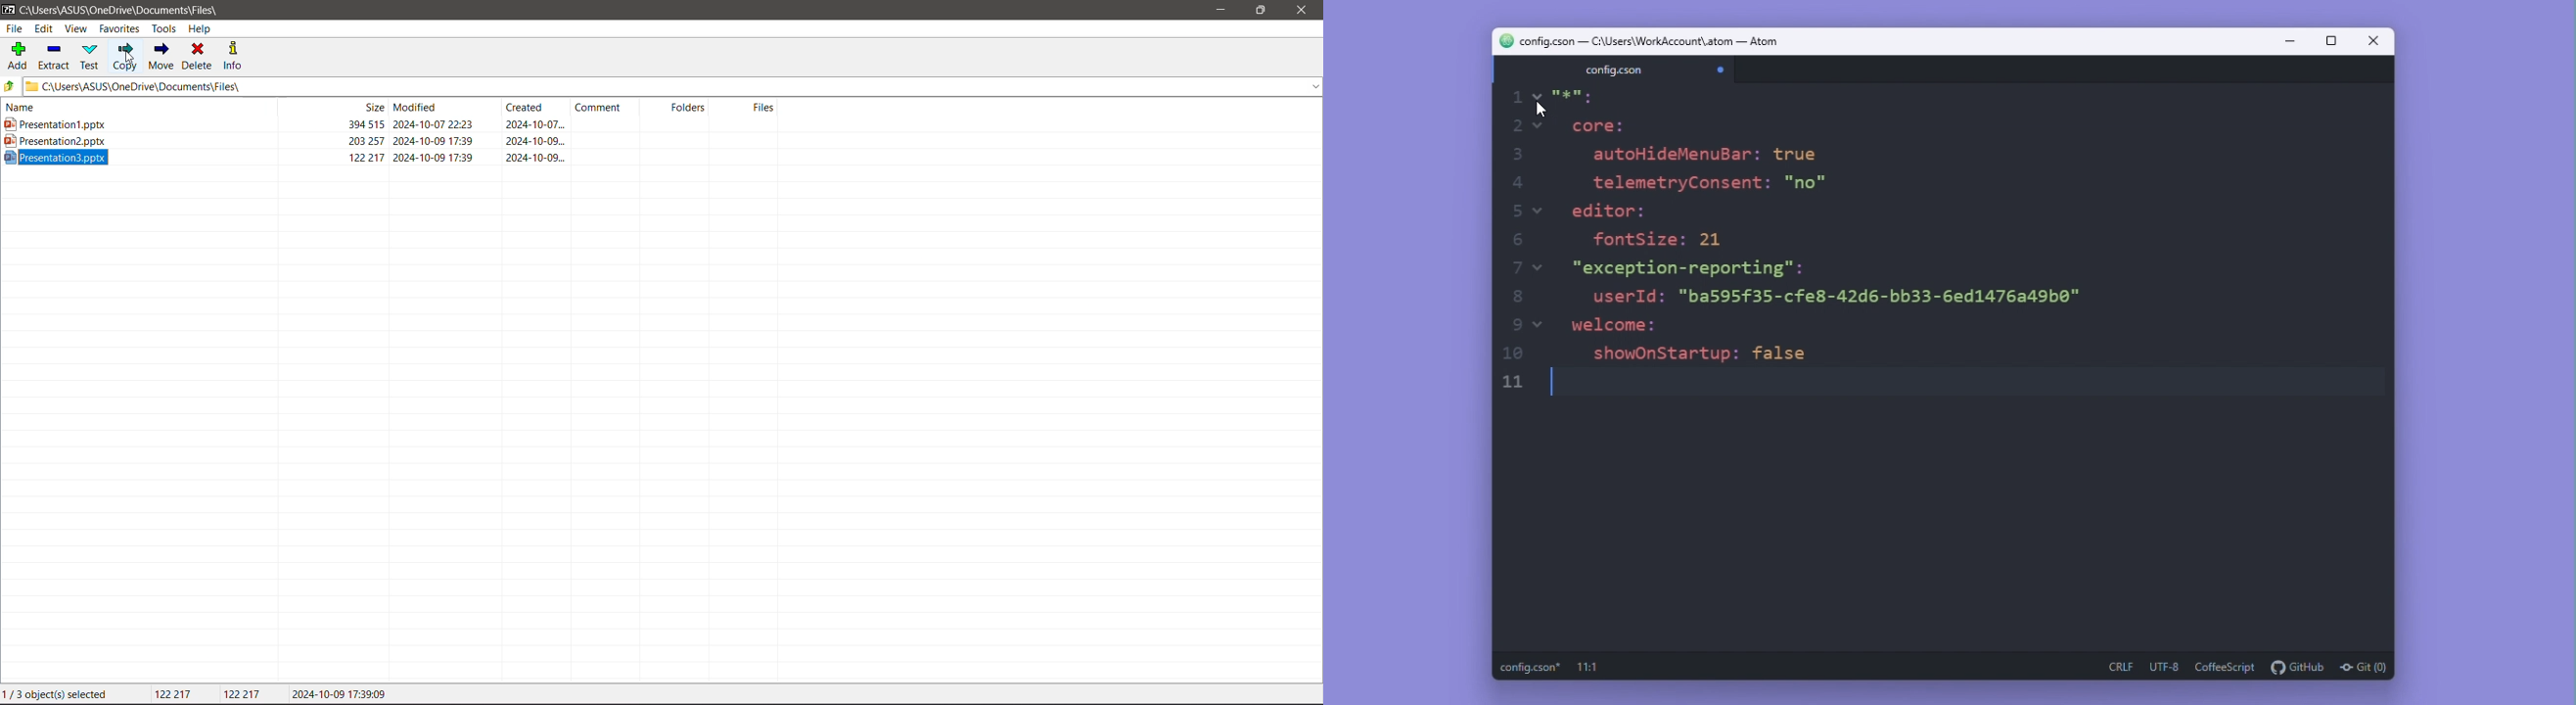  What do you see at coordinates (1306, 10) in the screenshot?
I see `Close` at bounding box center [1306, 10].